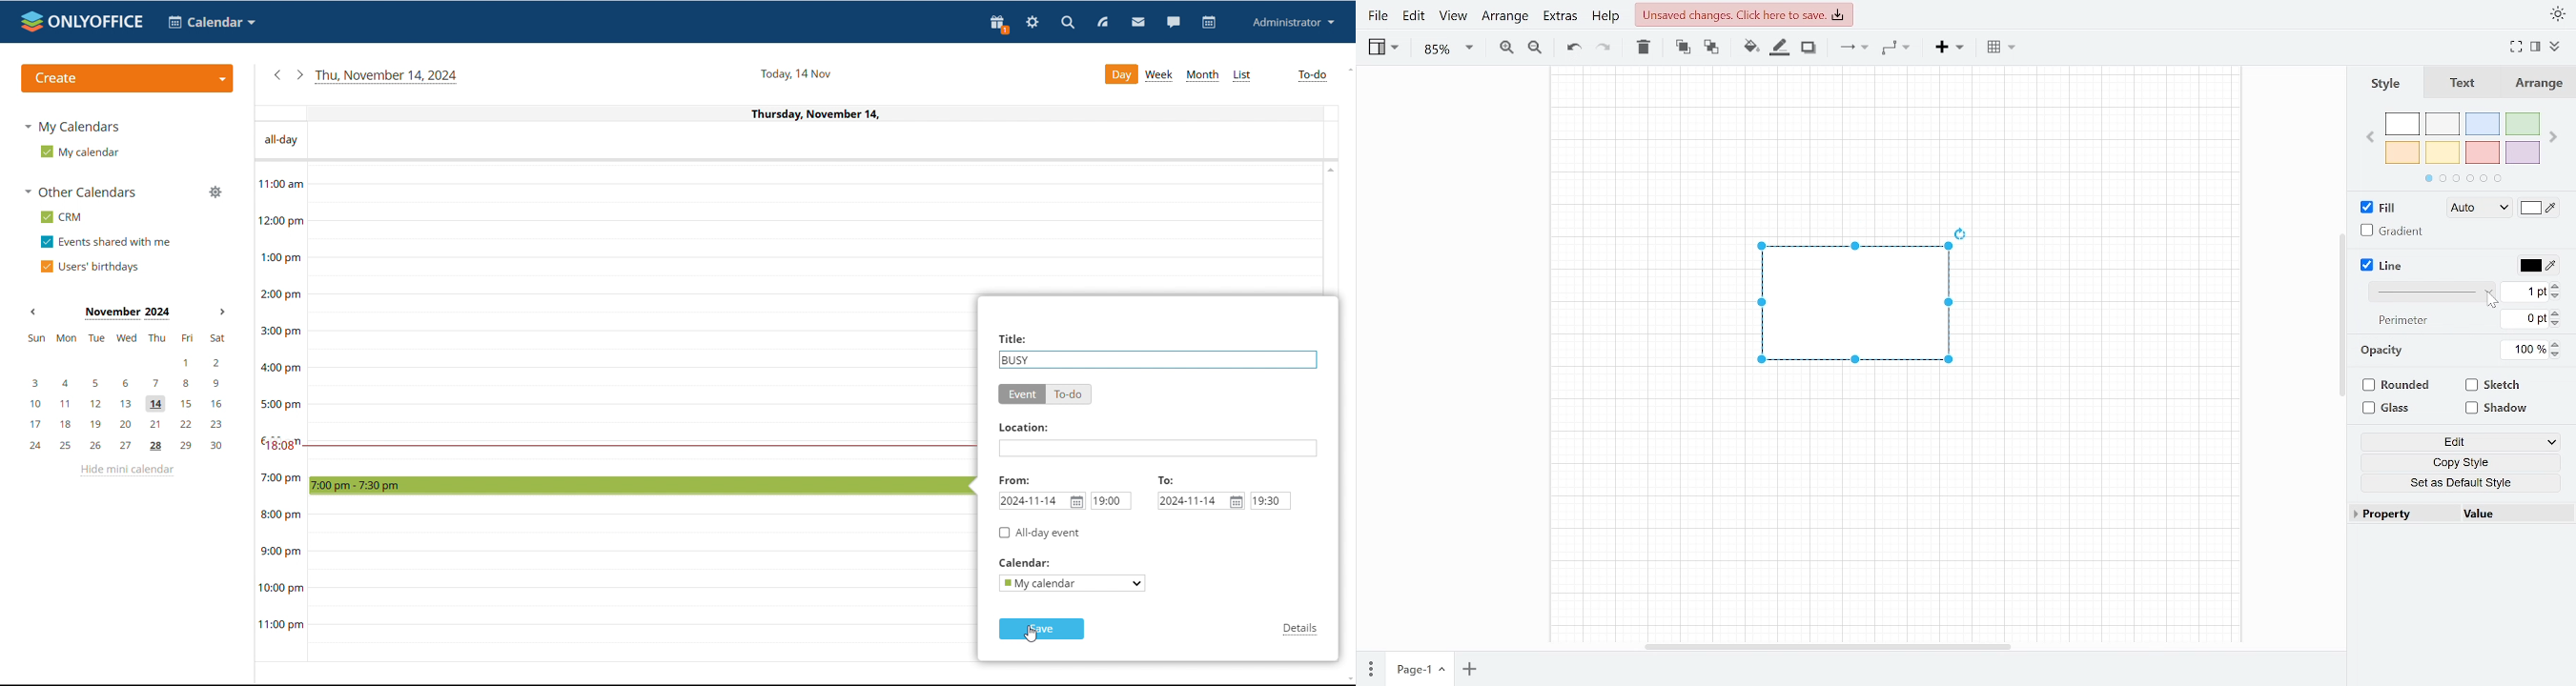  I want to click on cursor, so click(1031, 634).